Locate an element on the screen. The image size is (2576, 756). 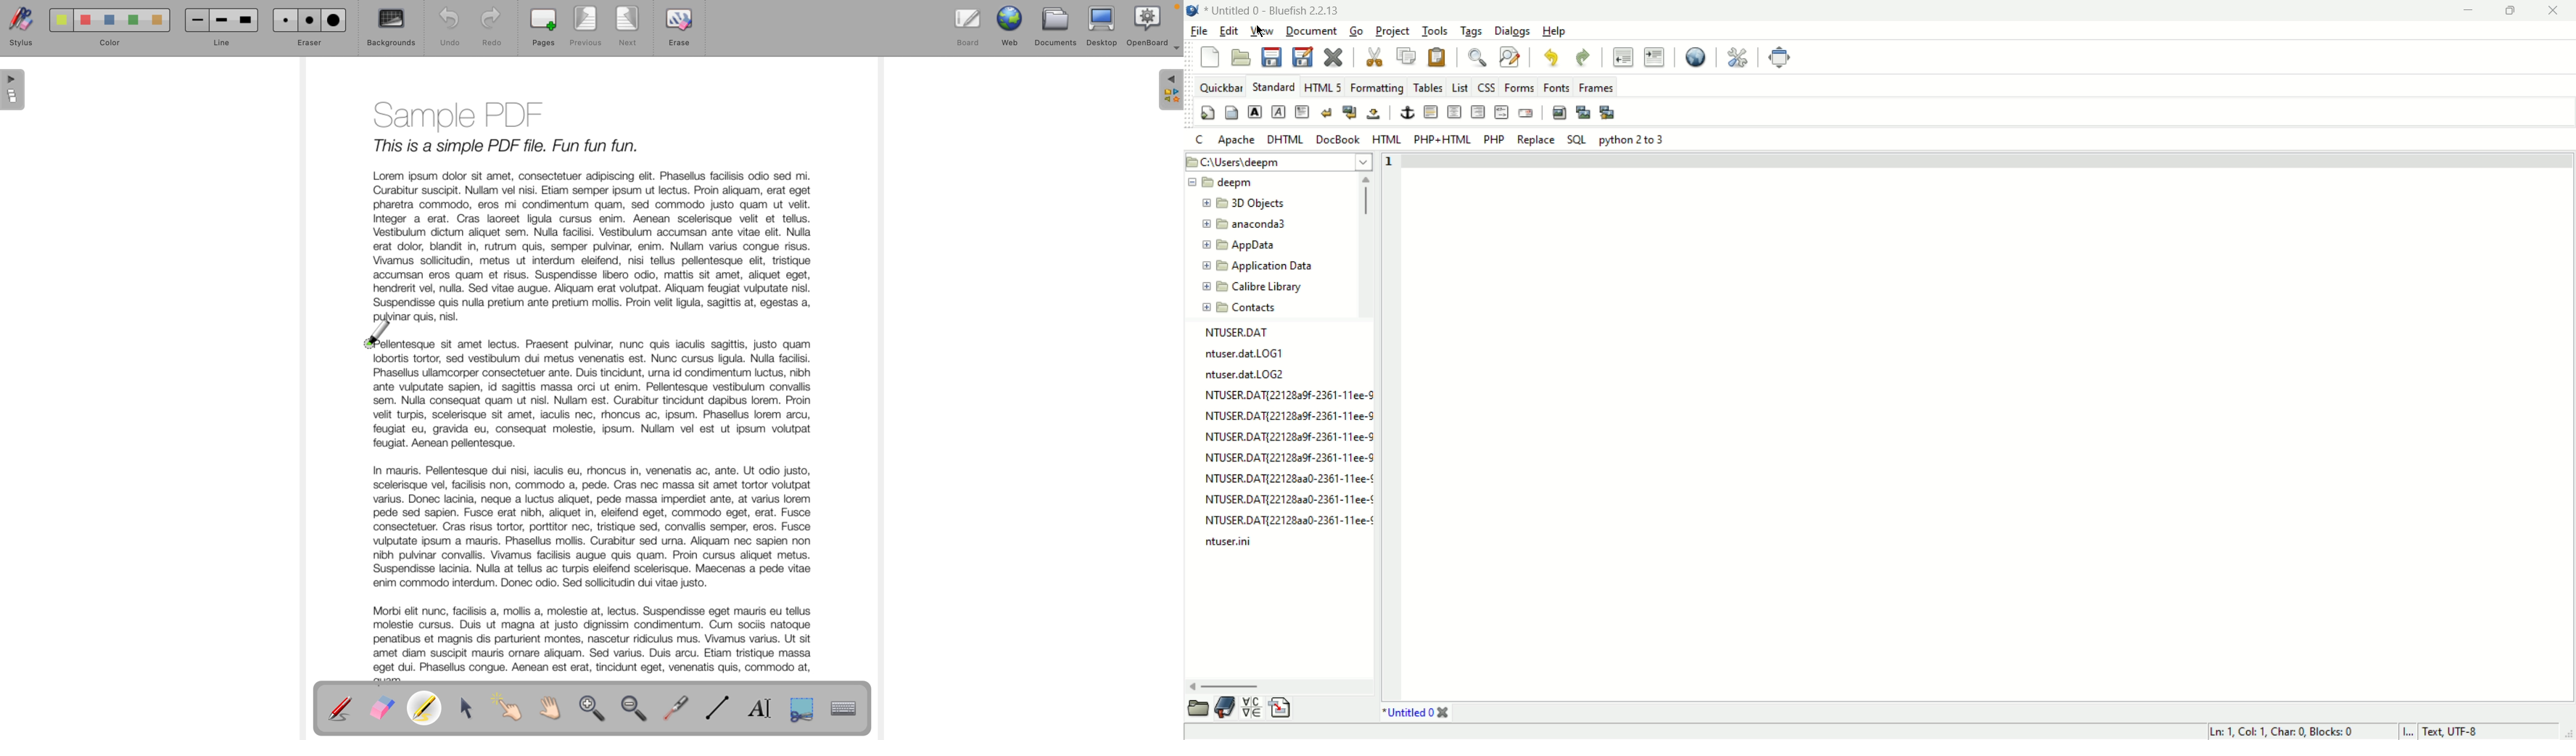
unindent is located at coordinates (1622, 58).